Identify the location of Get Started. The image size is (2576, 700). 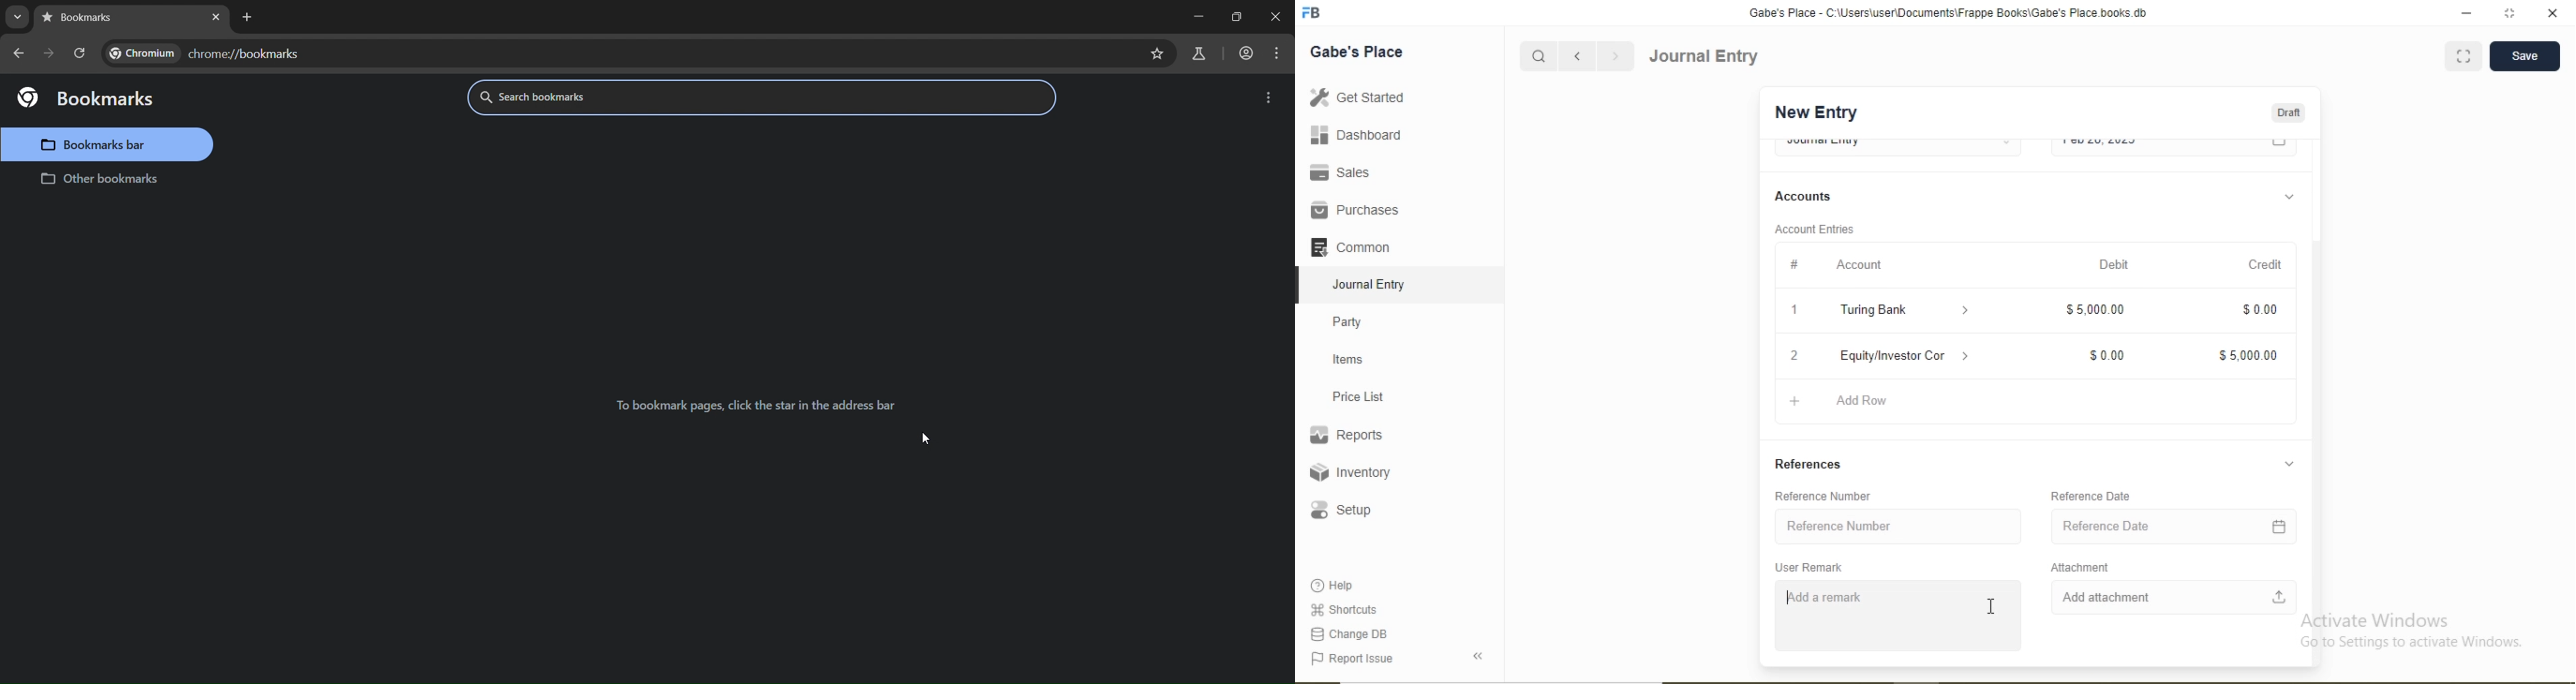
(1356, 96).